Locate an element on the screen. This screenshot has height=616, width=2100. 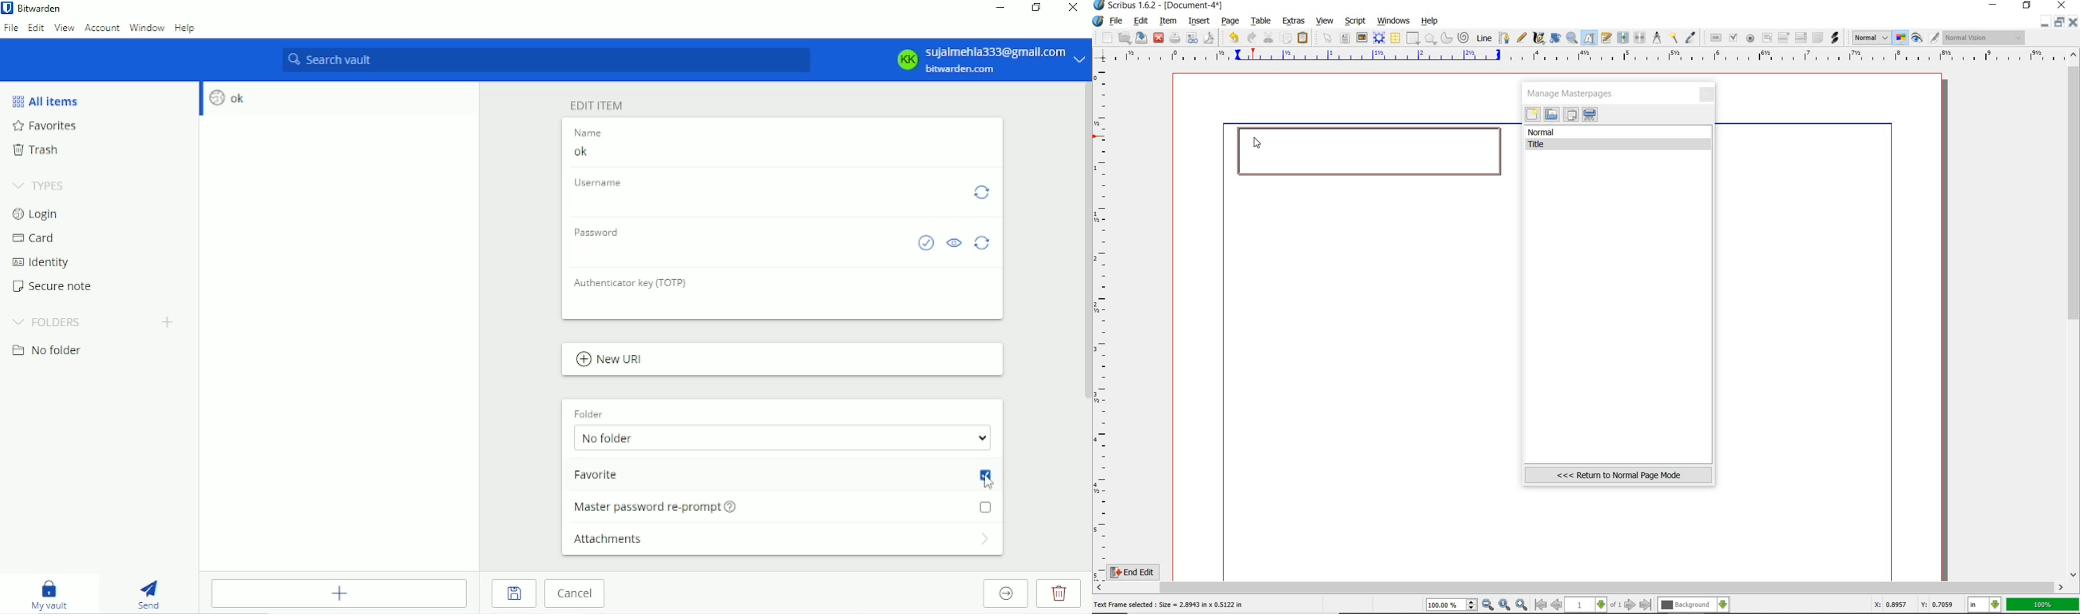
unlink text frames is located at coordinates (1640, 38).